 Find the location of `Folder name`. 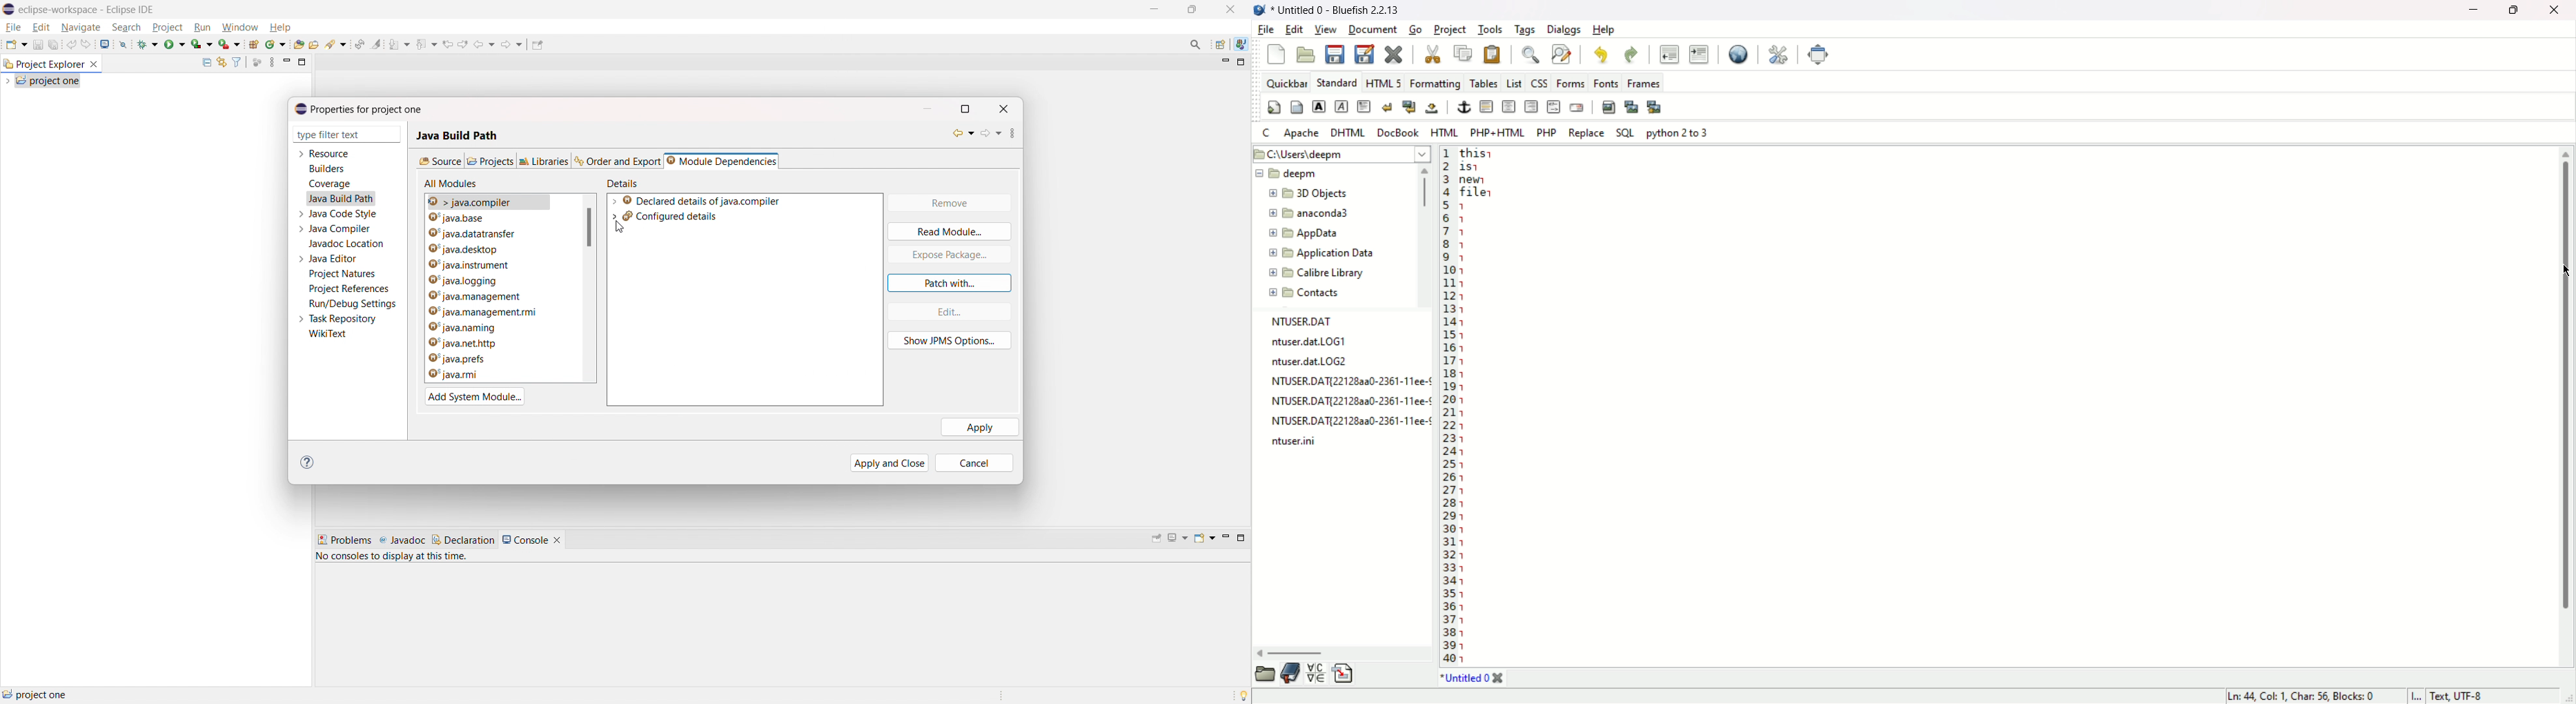

Folder name is located at coordinates (1328, 234).